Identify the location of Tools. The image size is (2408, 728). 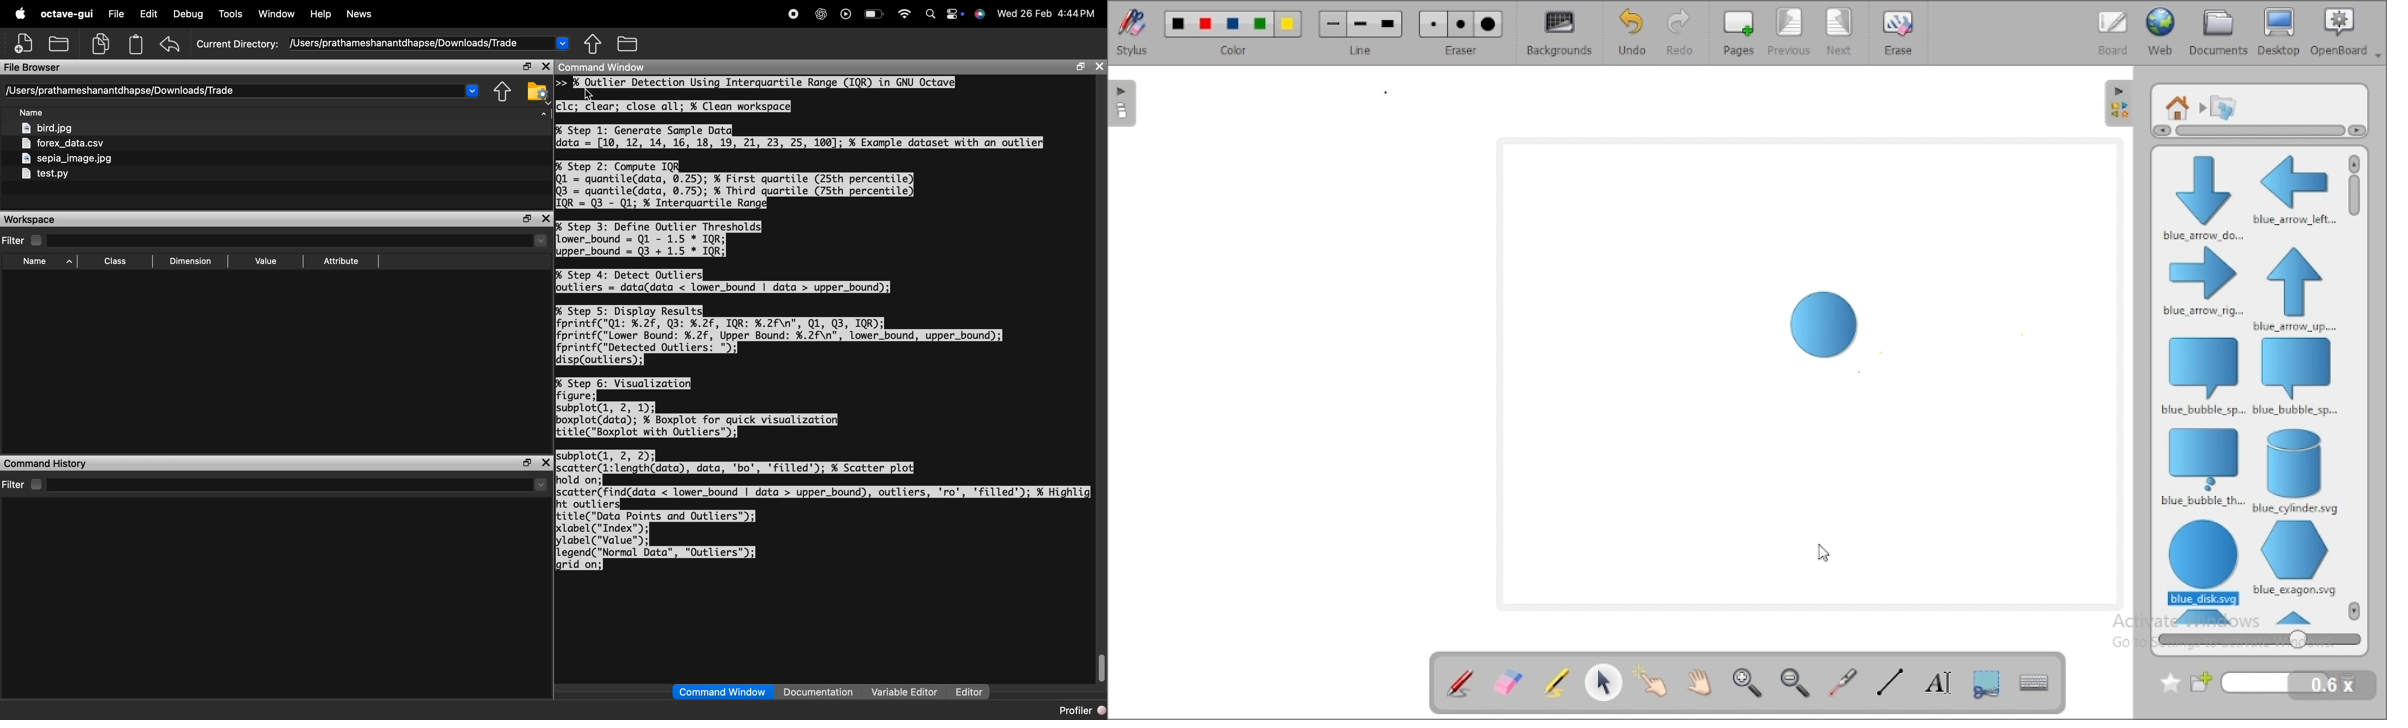
(231, 14).